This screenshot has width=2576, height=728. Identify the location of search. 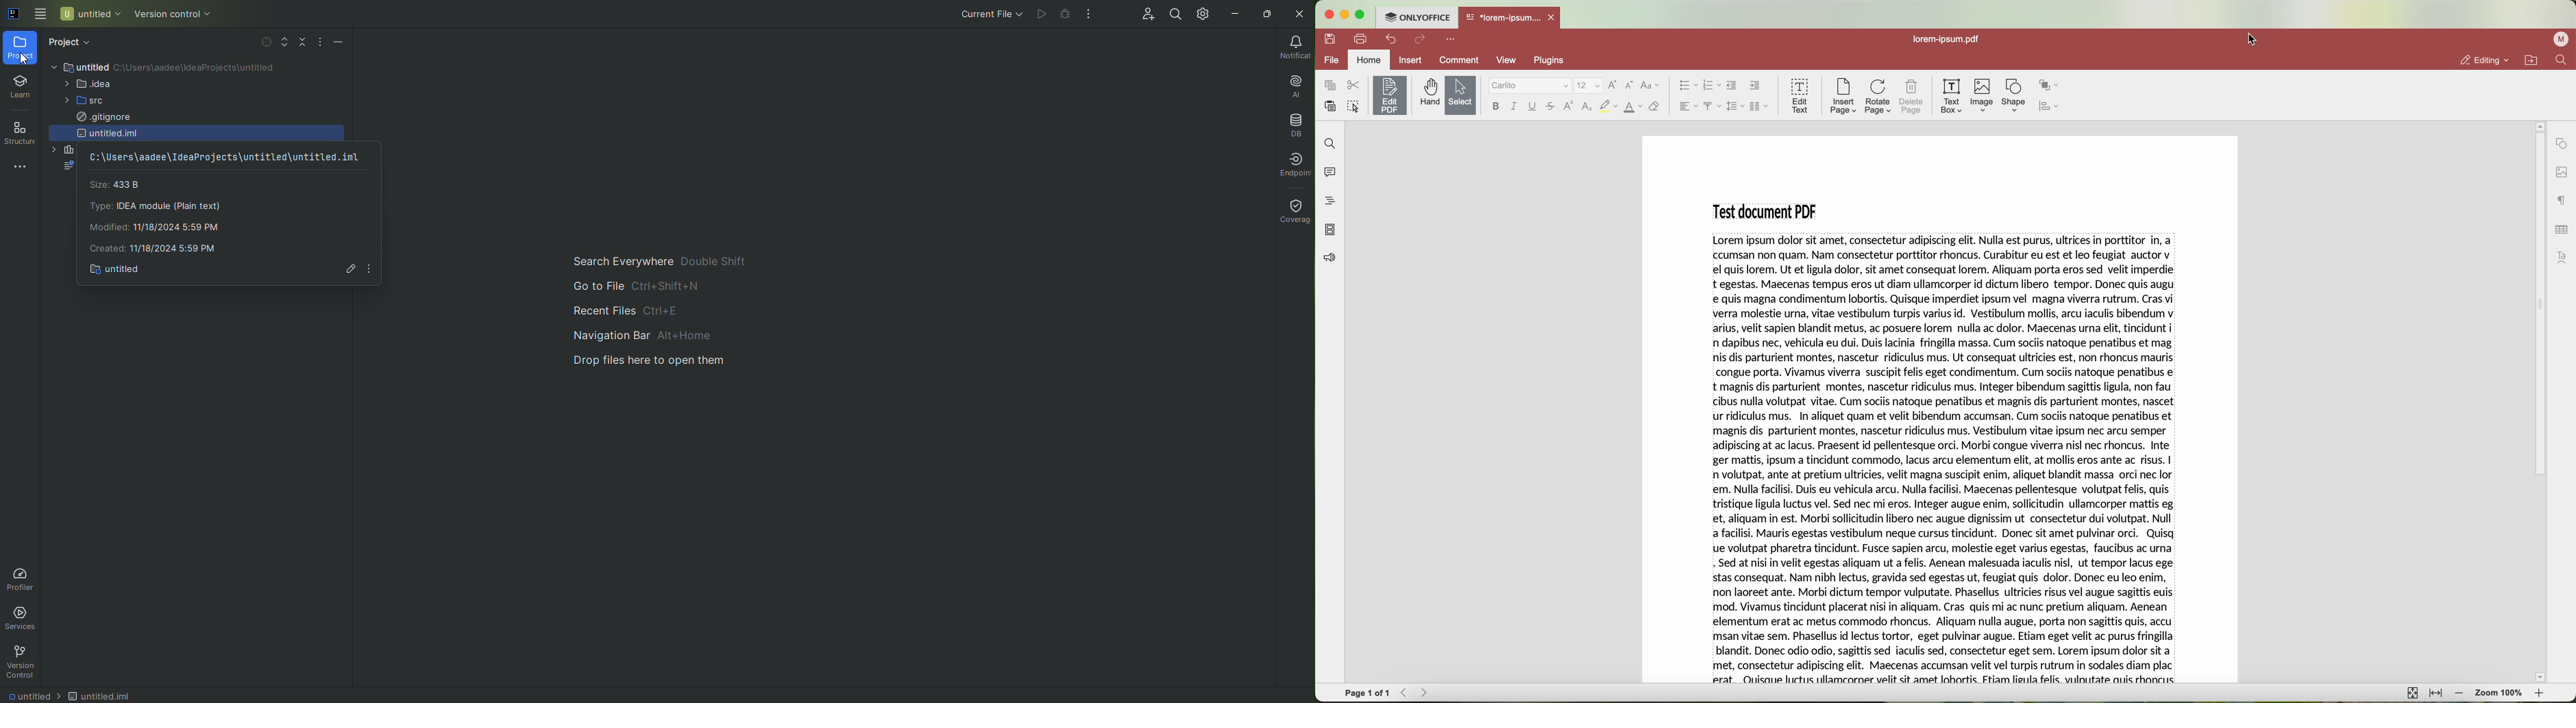
(1332, 144).